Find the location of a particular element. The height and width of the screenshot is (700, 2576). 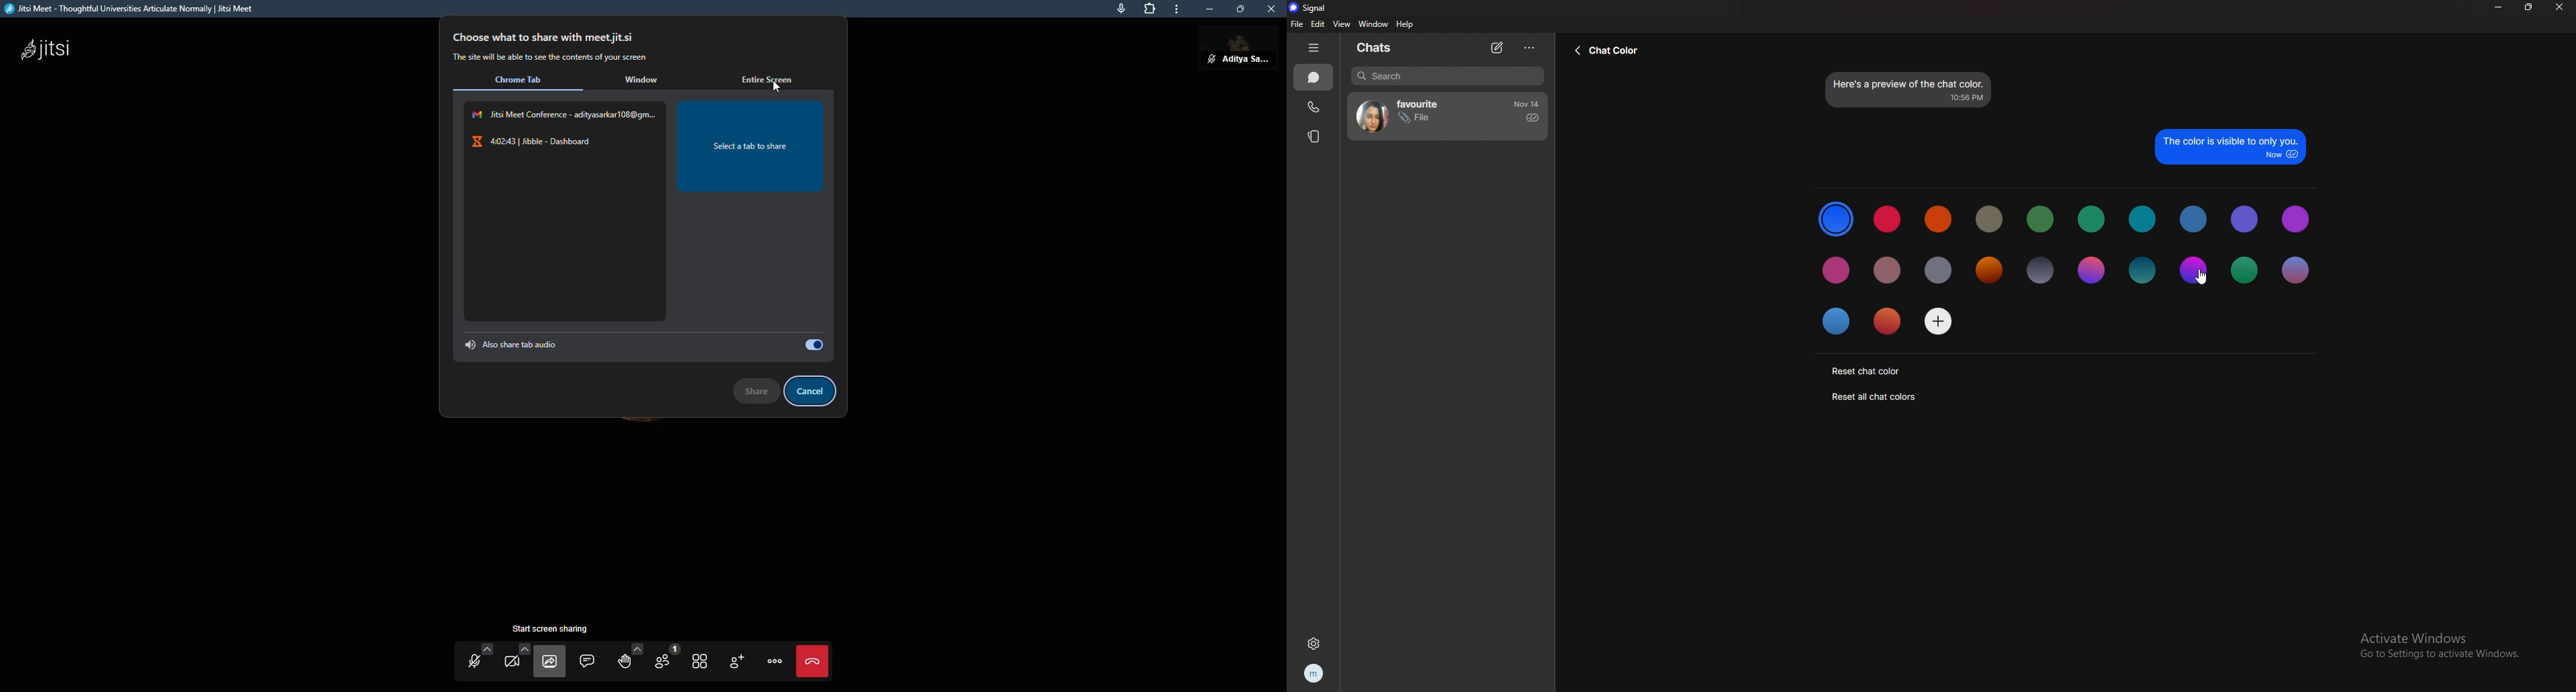

Starr screen sharing is located at coordinates (557, 628).